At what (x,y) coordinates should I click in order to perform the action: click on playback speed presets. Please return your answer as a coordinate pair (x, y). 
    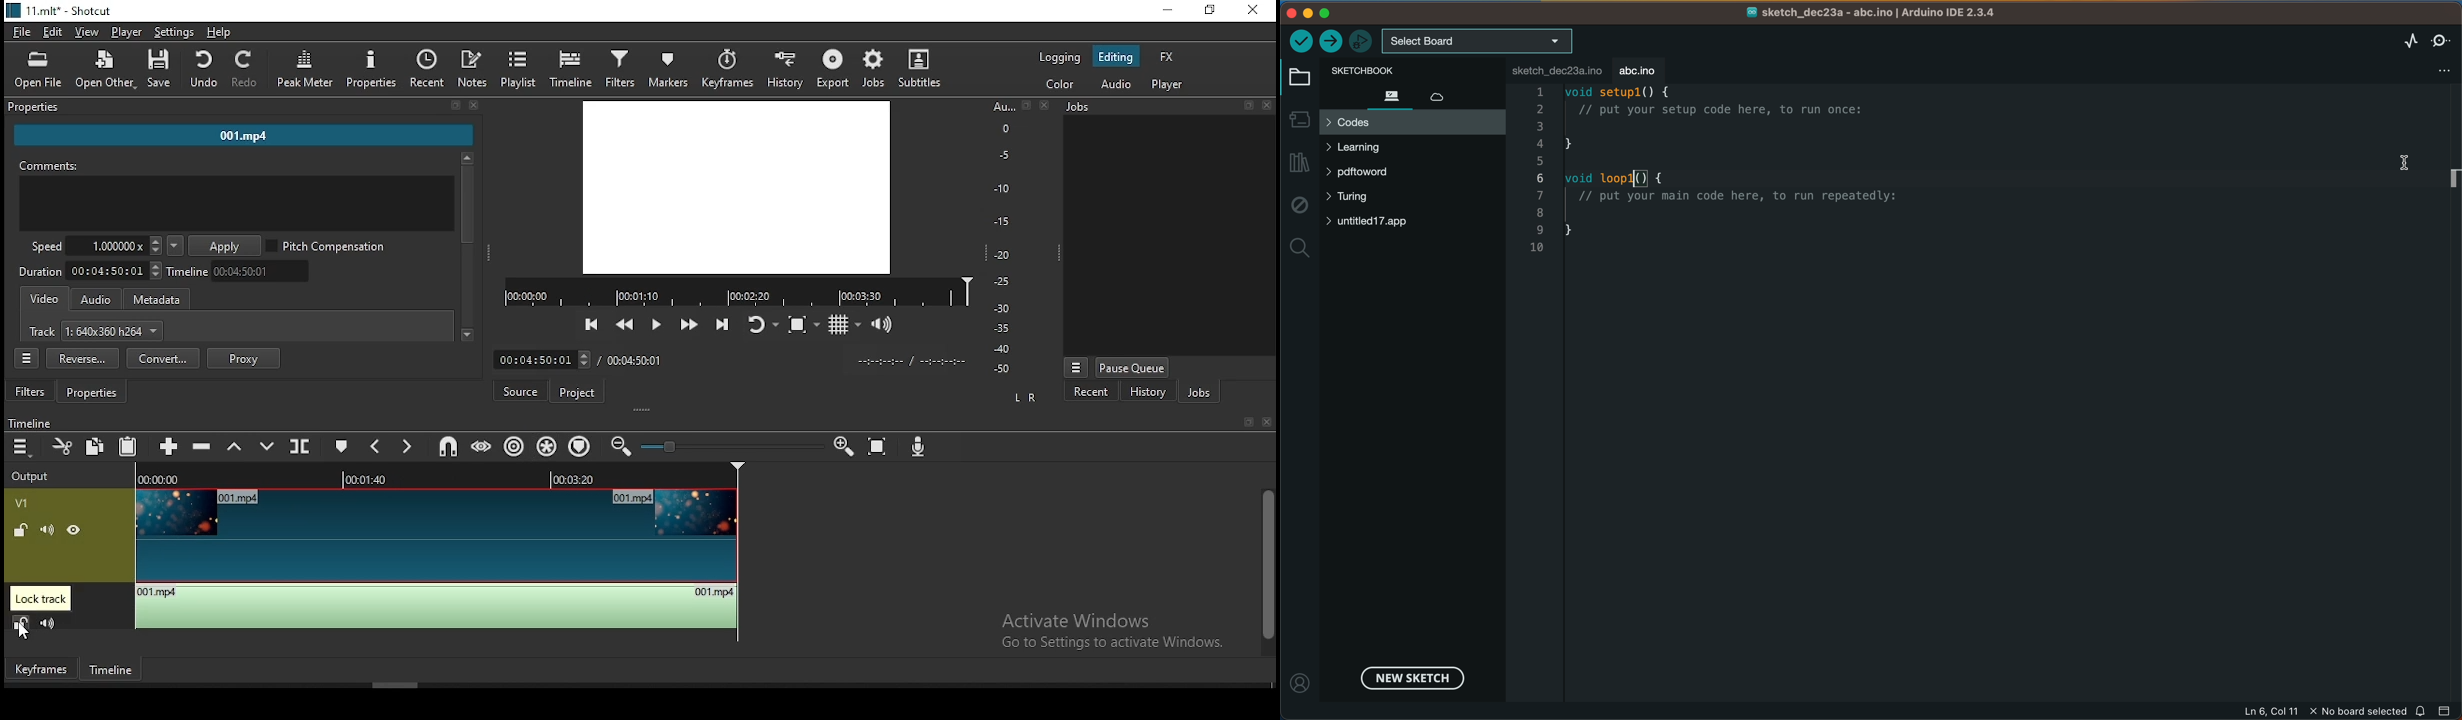
    Looking at the image, I should click on (174, 247).